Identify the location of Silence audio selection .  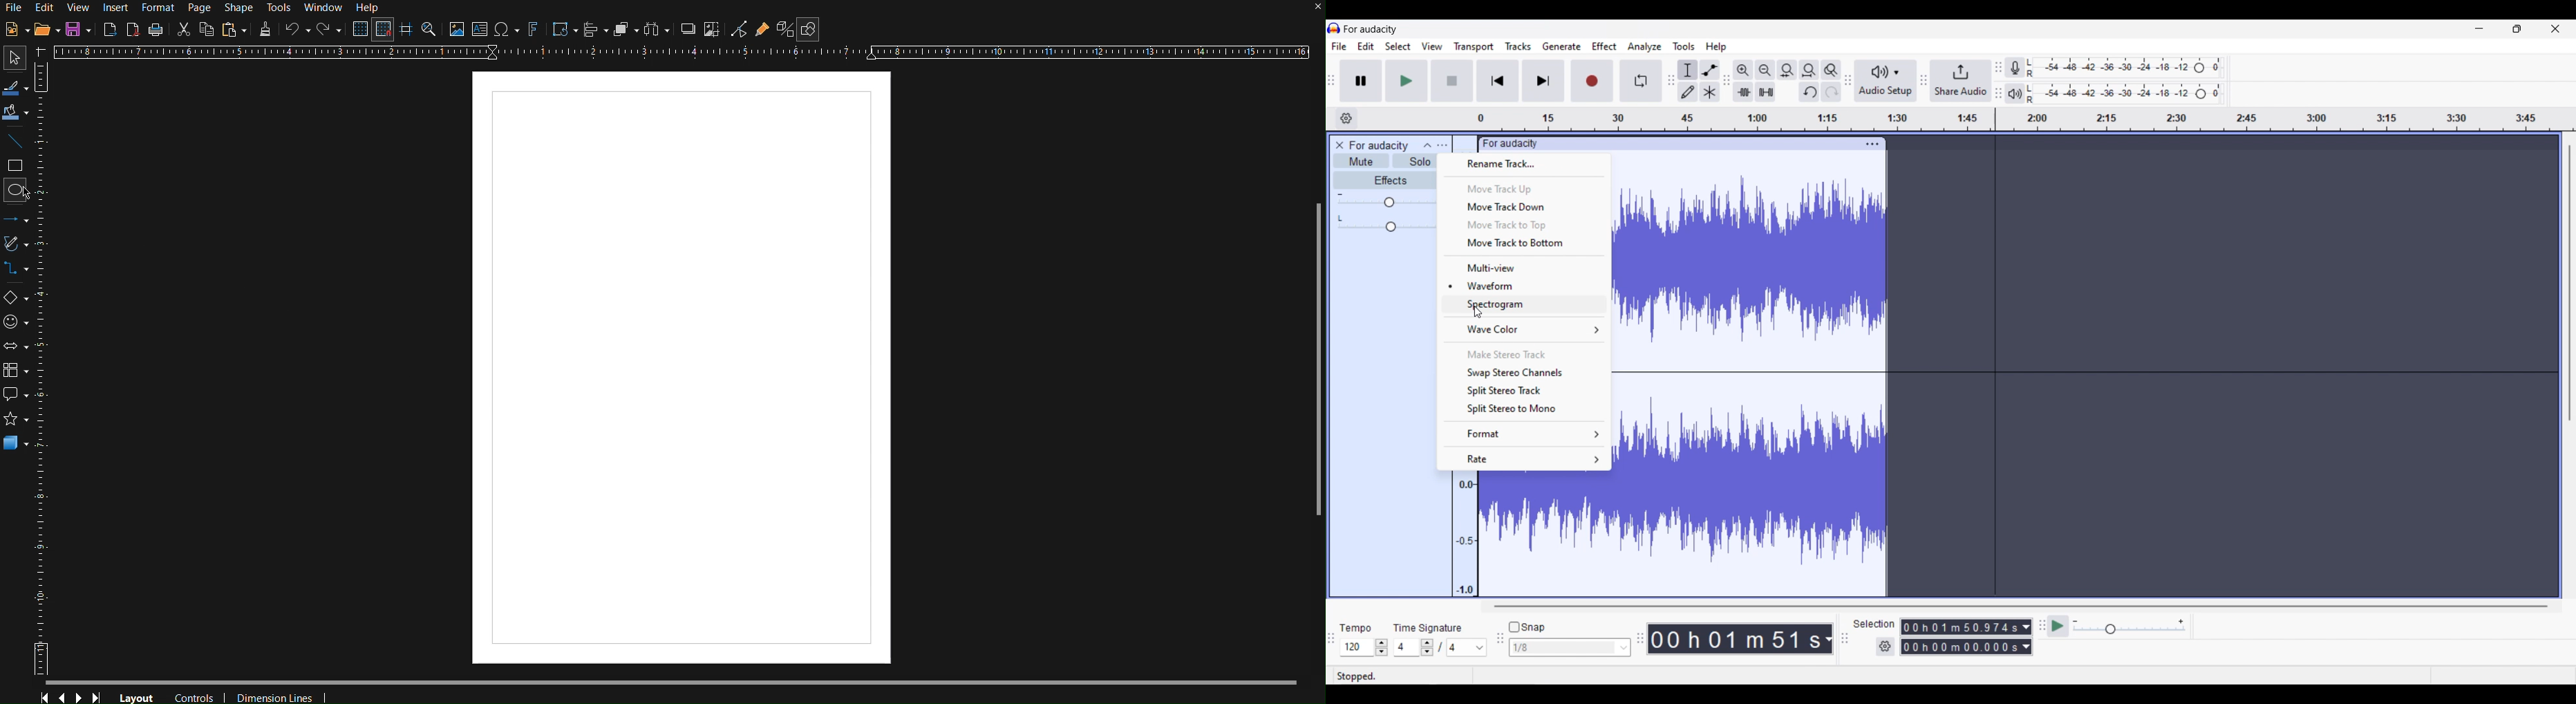
(1765, 92).